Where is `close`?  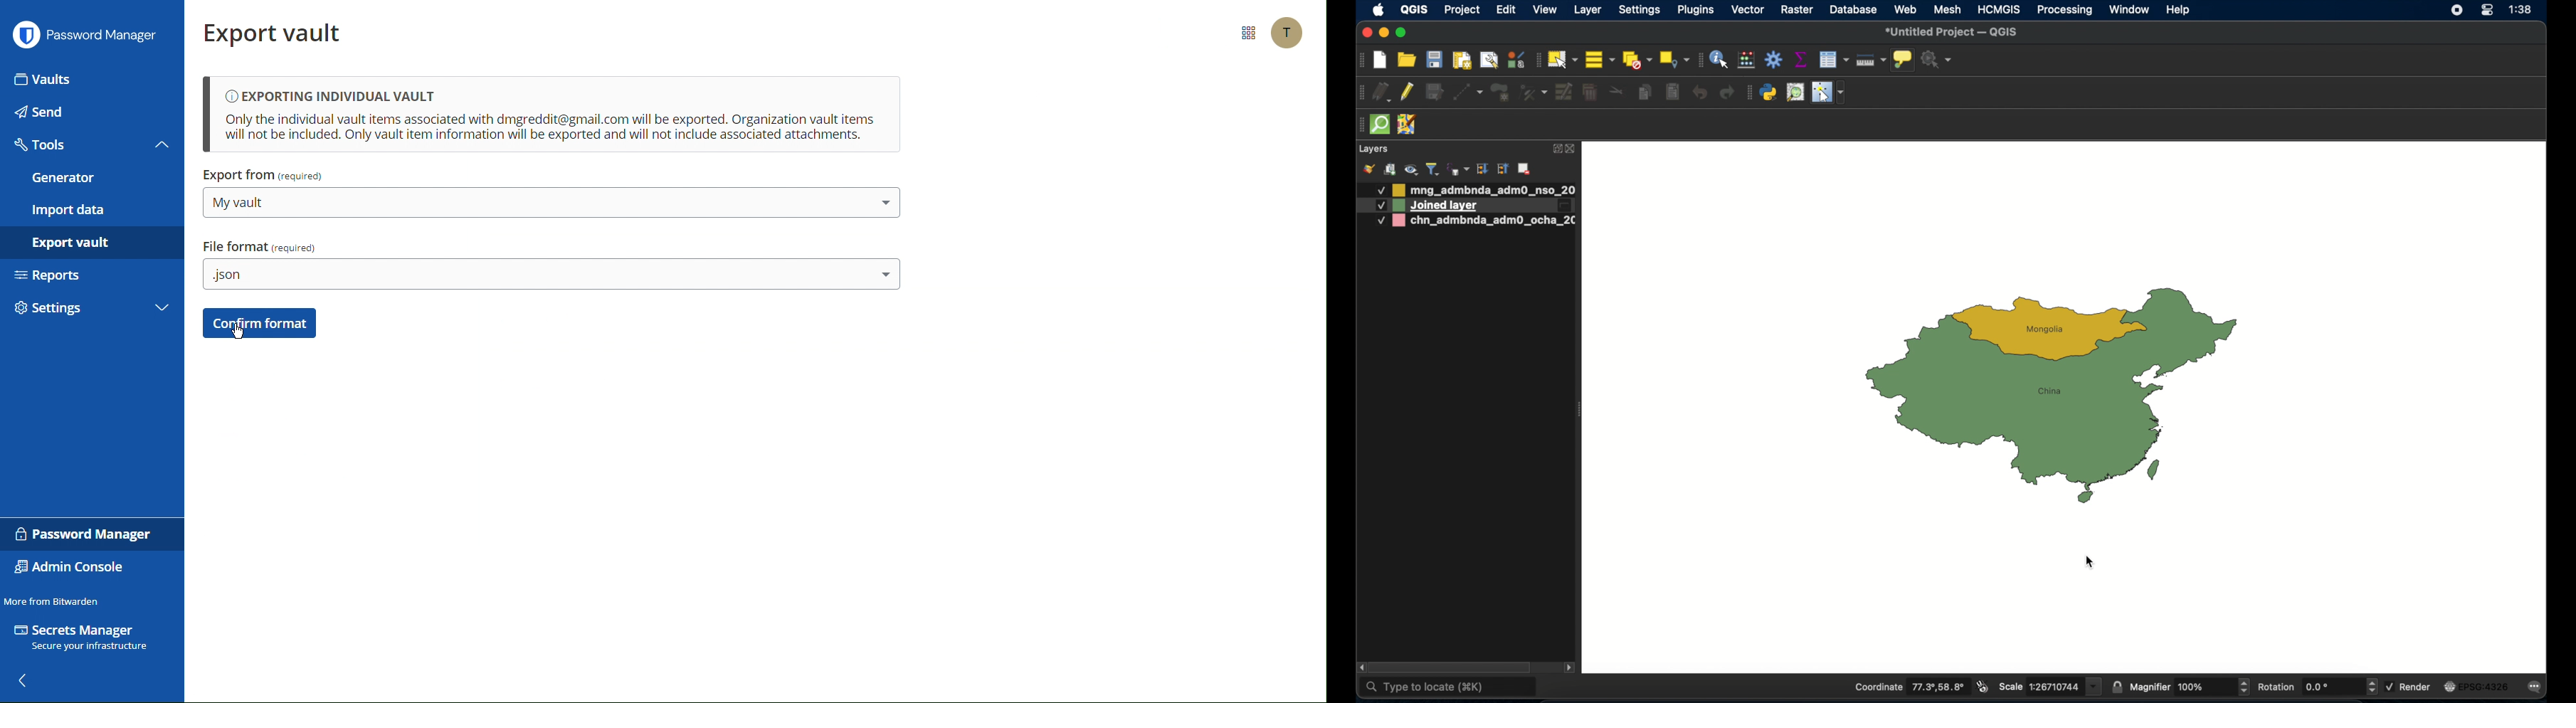
close is located at coordinates (1367, 33).